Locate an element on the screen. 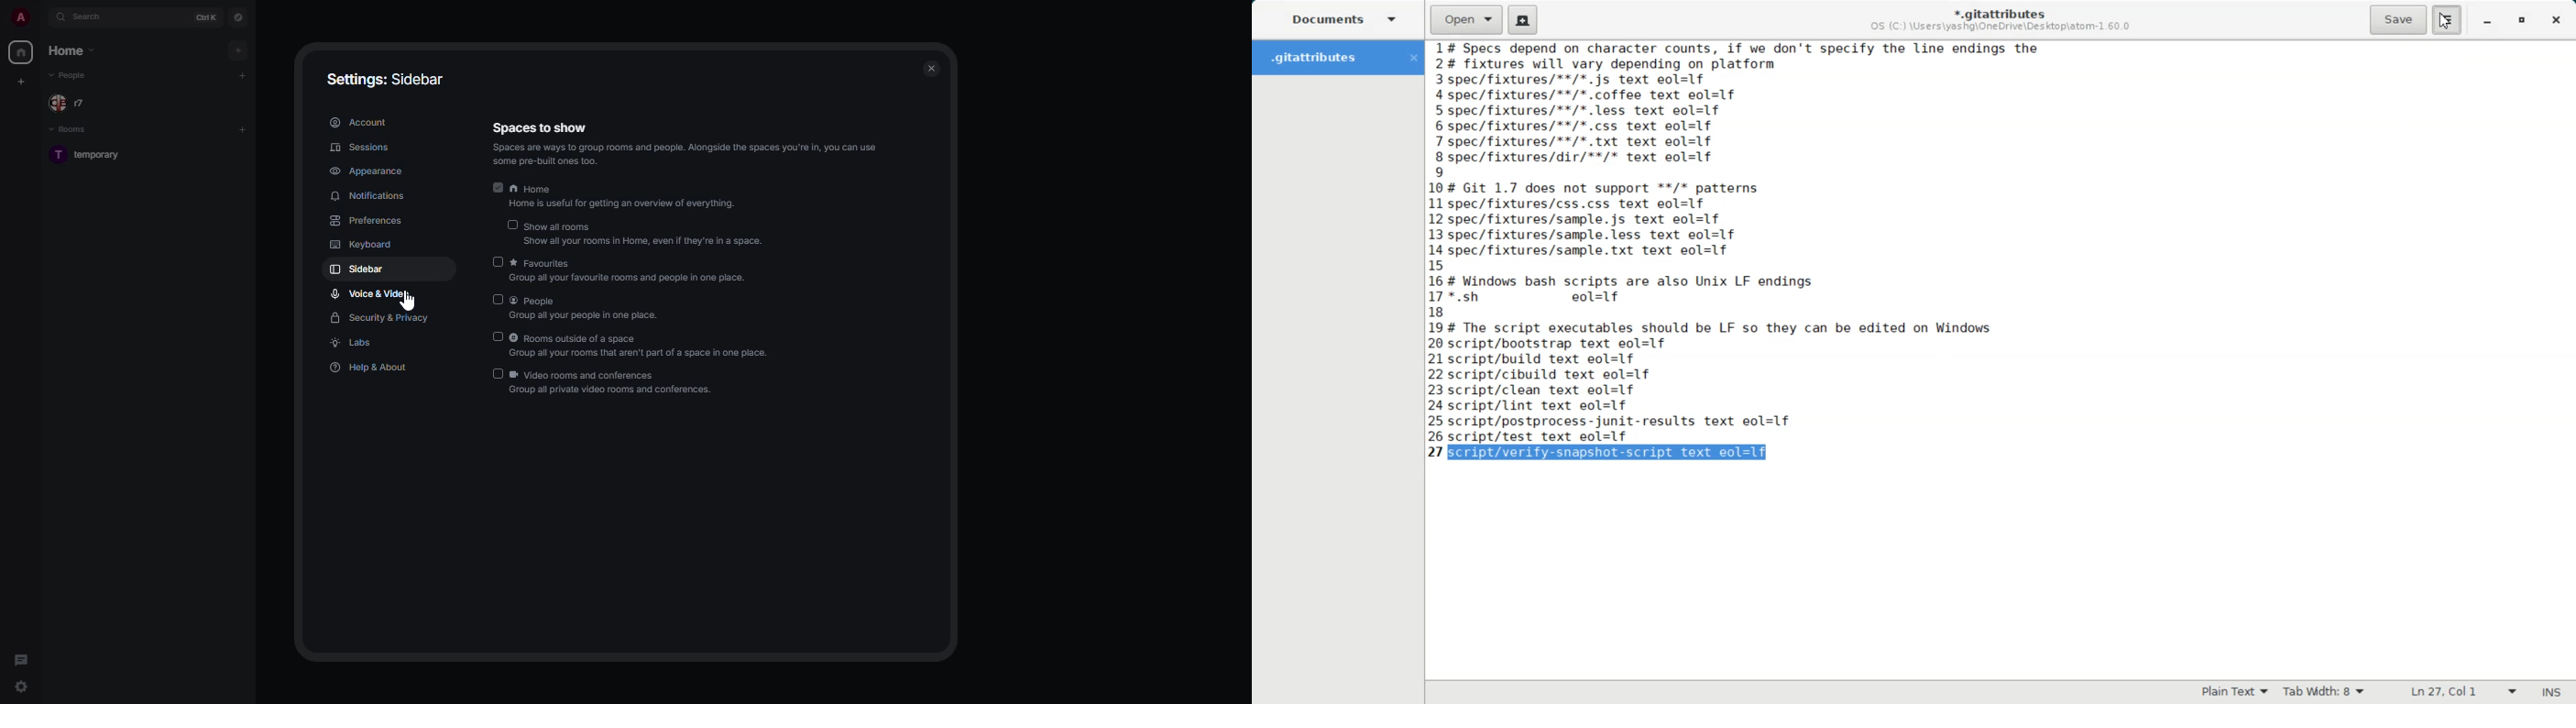 The height and width of the screenshot is (728, 2576). show all rooms is located at coordinates (649, 236).